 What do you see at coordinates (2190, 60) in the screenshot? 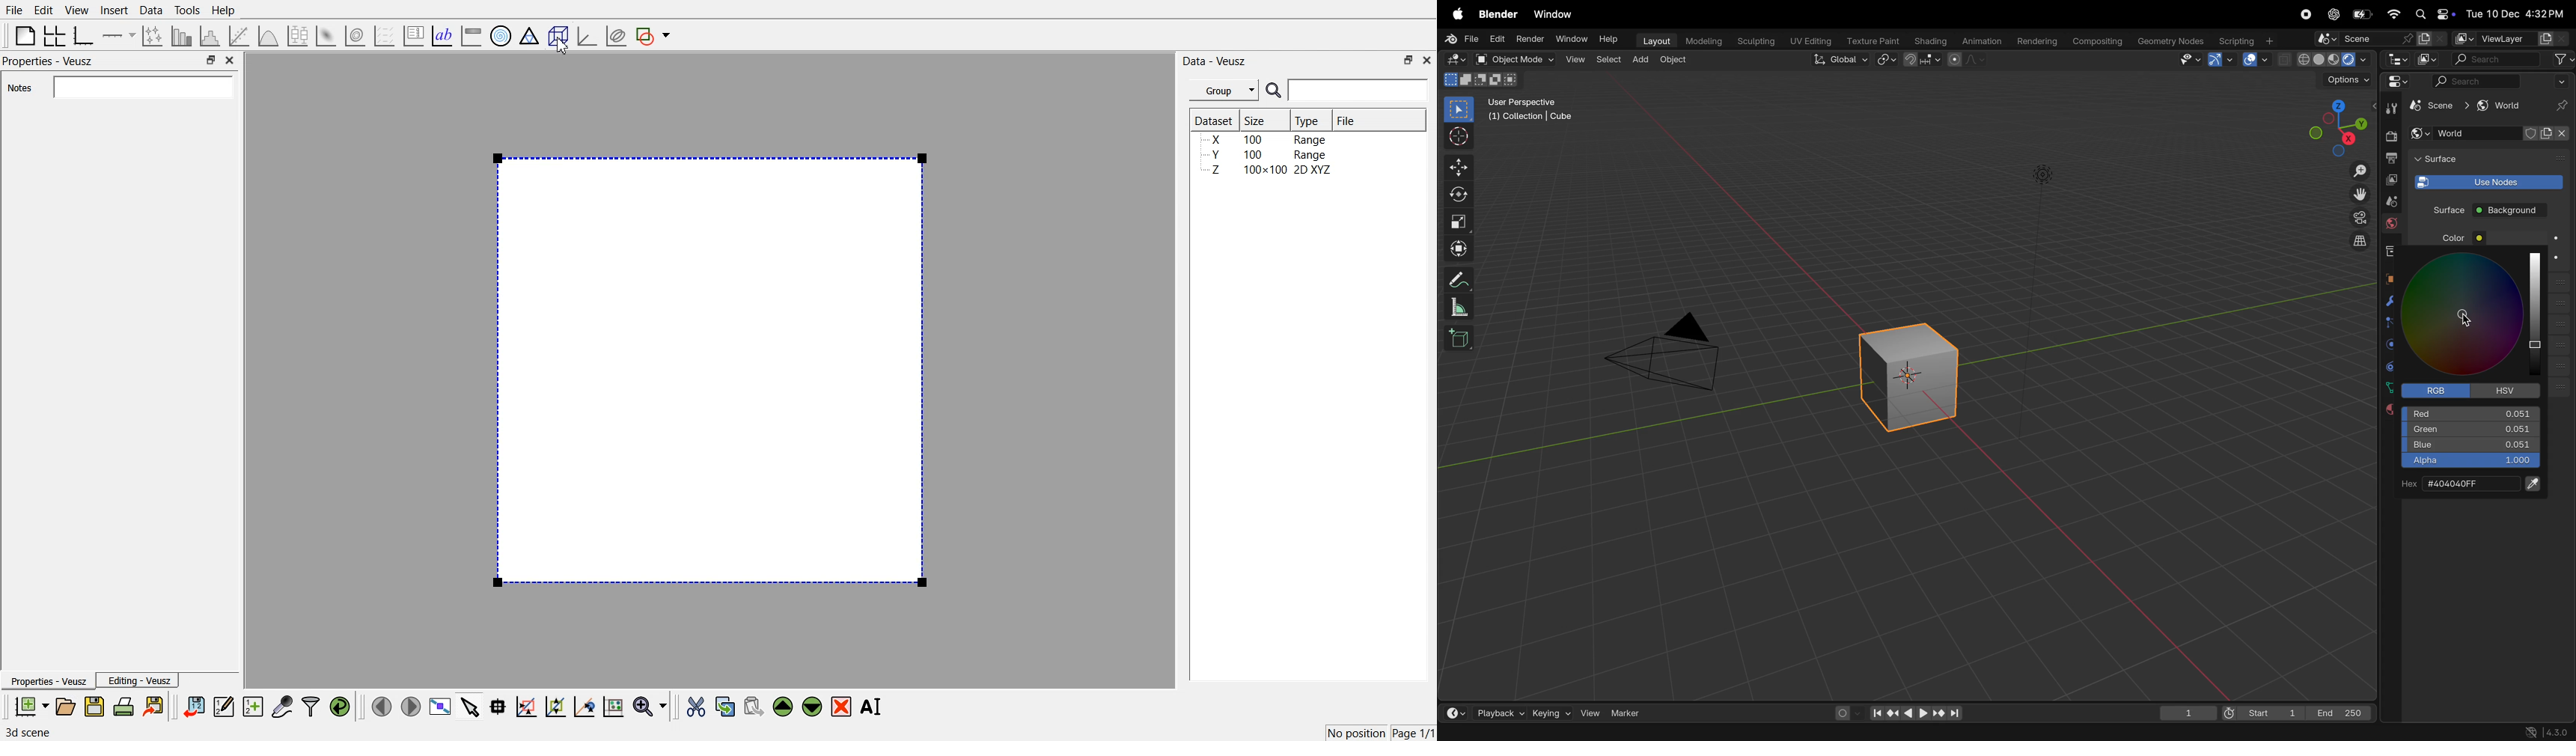
I see `Visibility` at bounding box center [2190, 60].